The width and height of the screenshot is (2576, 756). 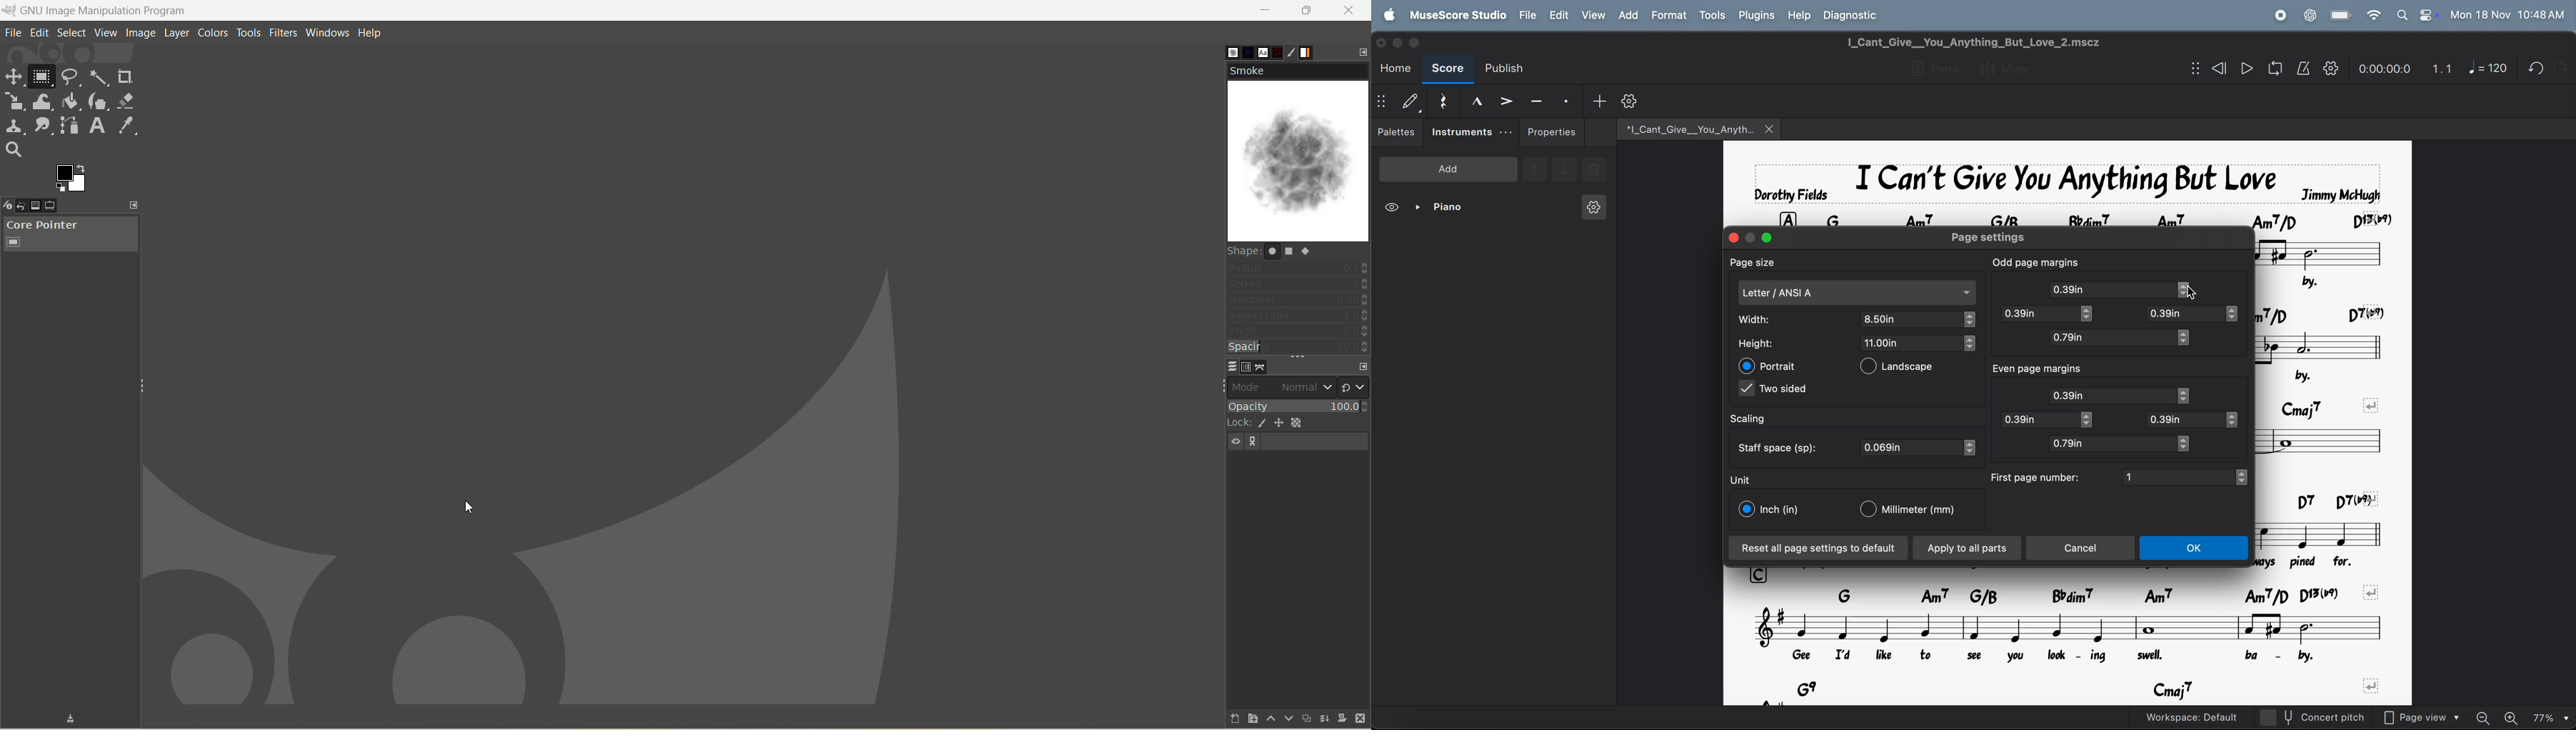 I want to click on close, so click(x=1771, y=129).